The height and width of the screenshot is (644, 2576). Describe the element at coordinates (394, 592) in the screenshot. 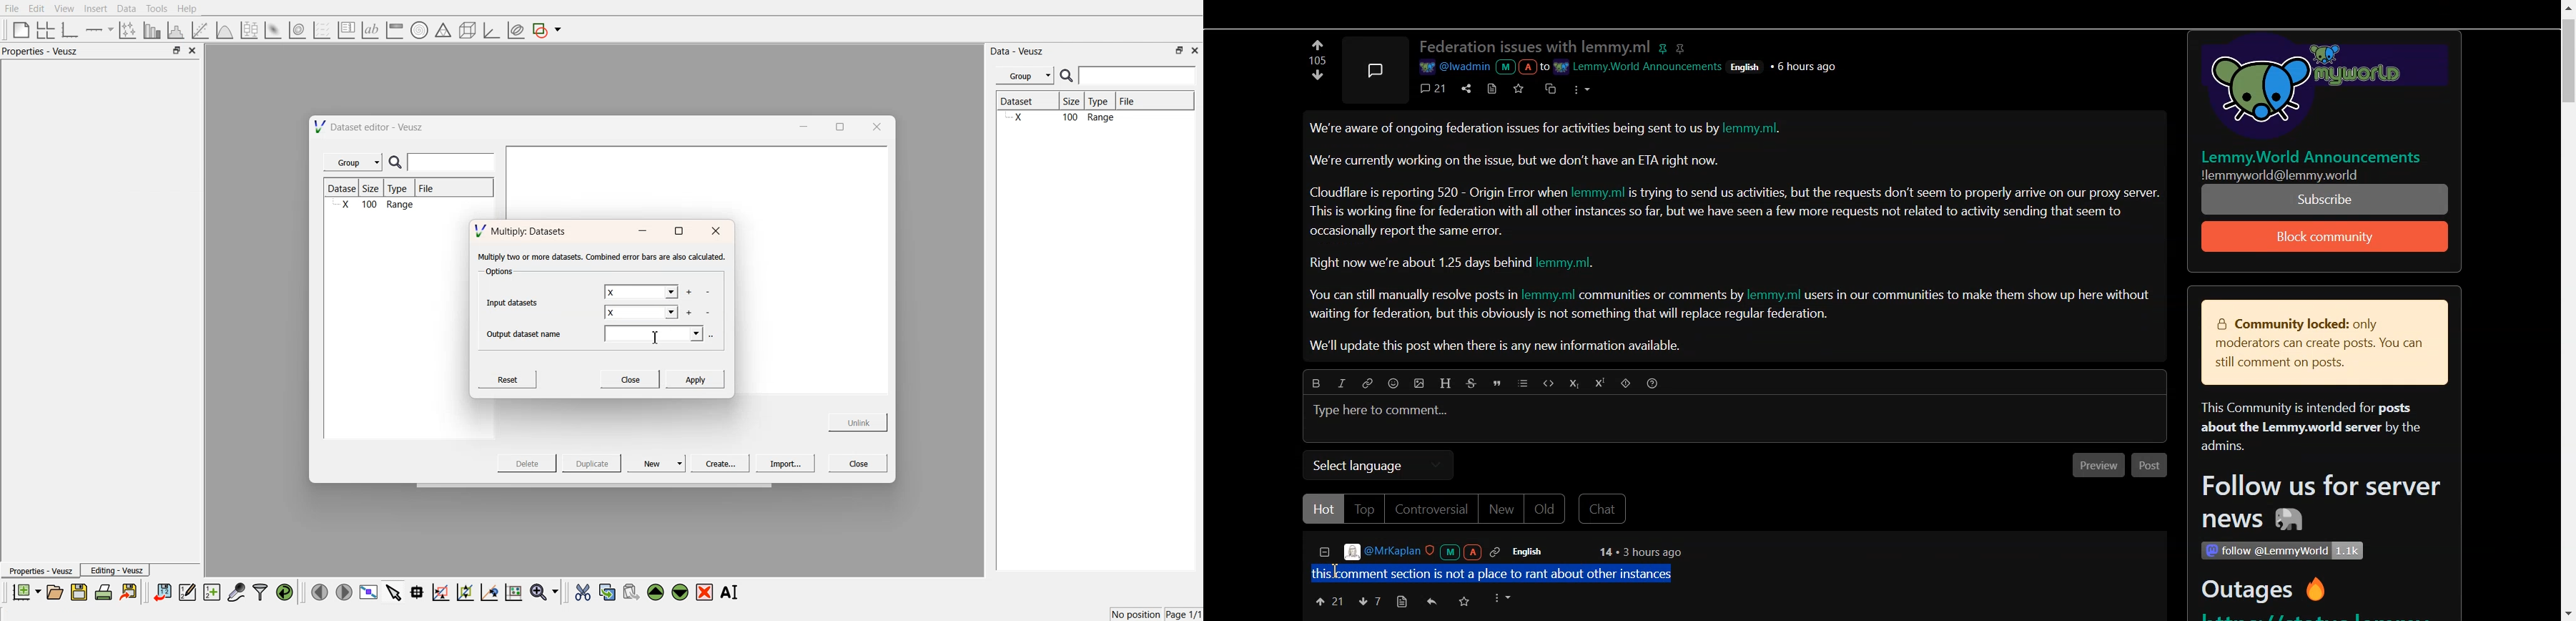

I see `select items` at that location.